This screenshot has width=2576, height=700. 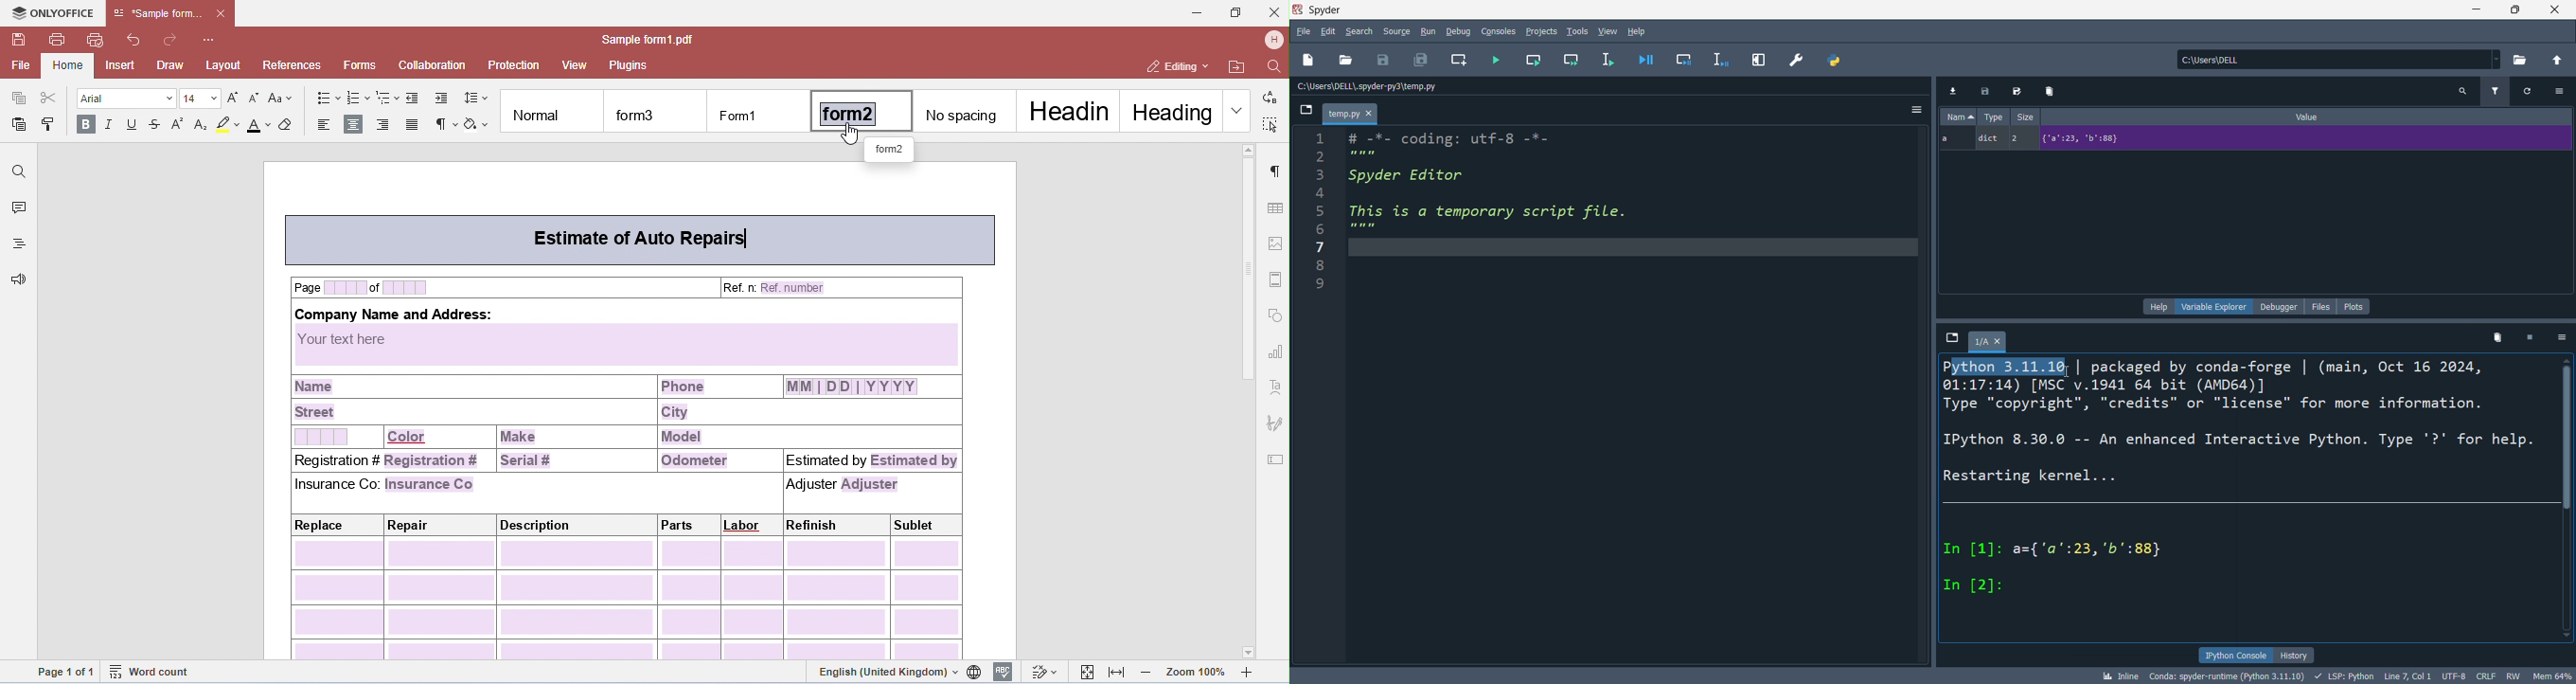 I want to click on preferences, so click(x=1798, y=62).